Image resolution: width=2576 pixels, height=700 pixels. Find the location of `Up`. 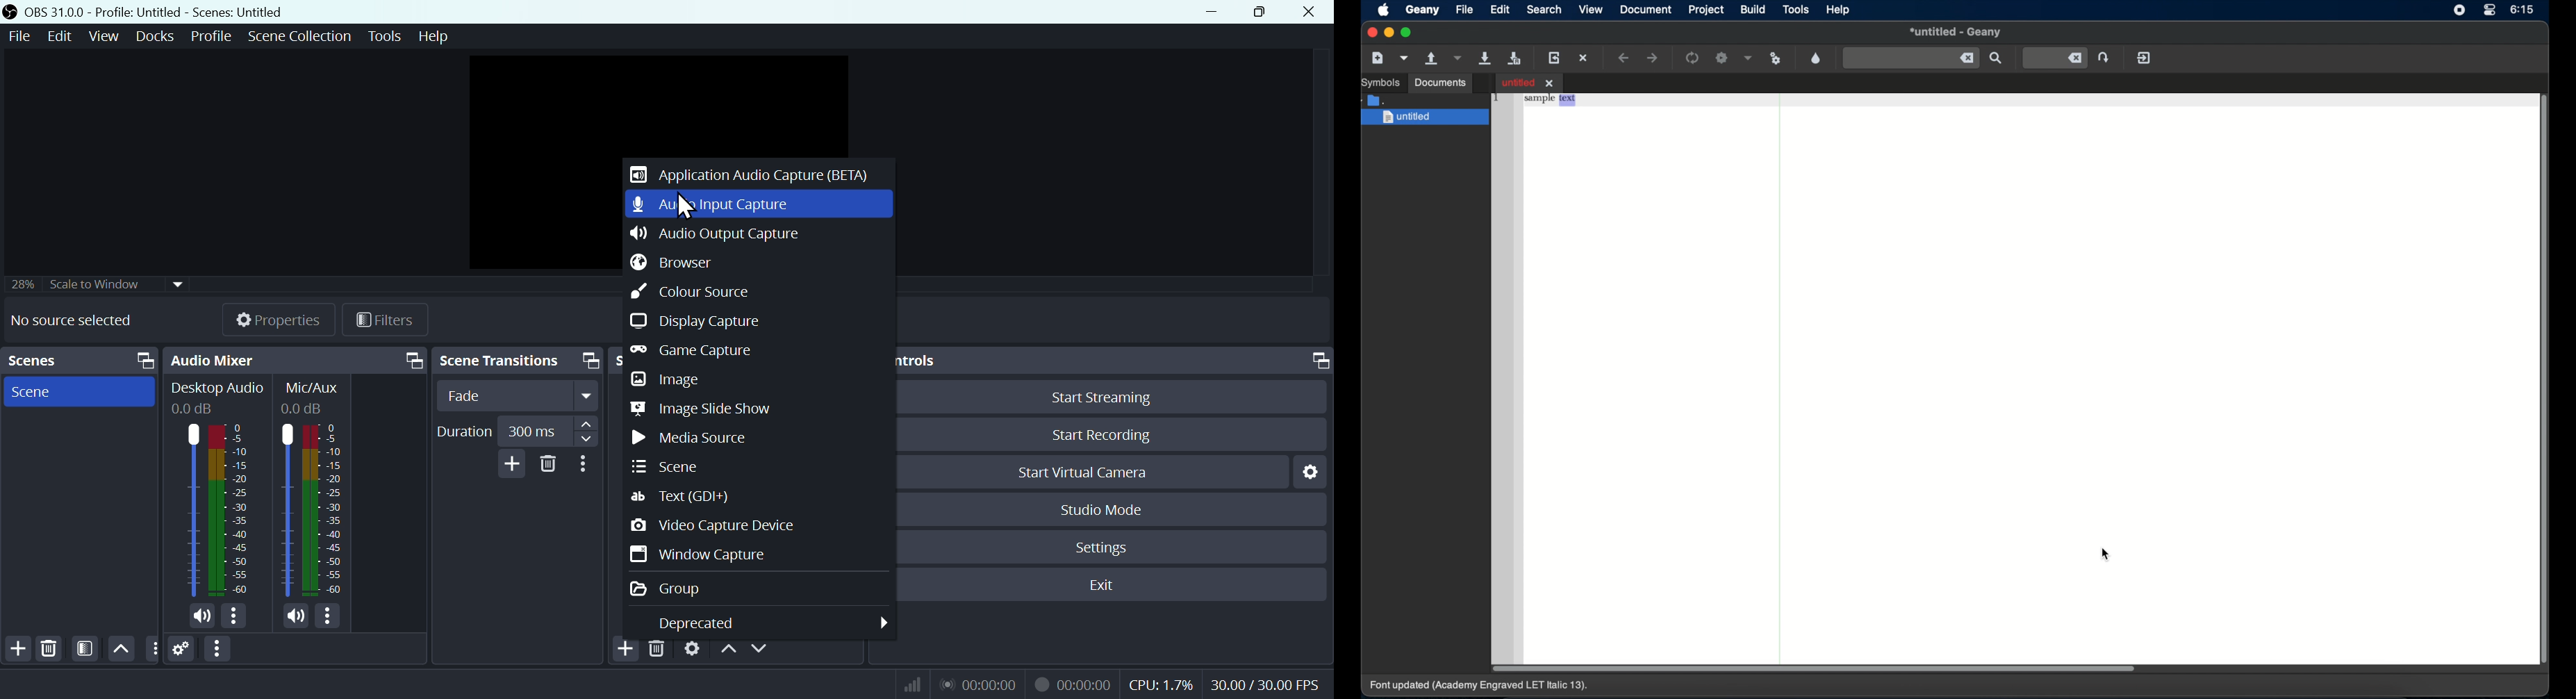

Up is located at coordinates (119, 648).